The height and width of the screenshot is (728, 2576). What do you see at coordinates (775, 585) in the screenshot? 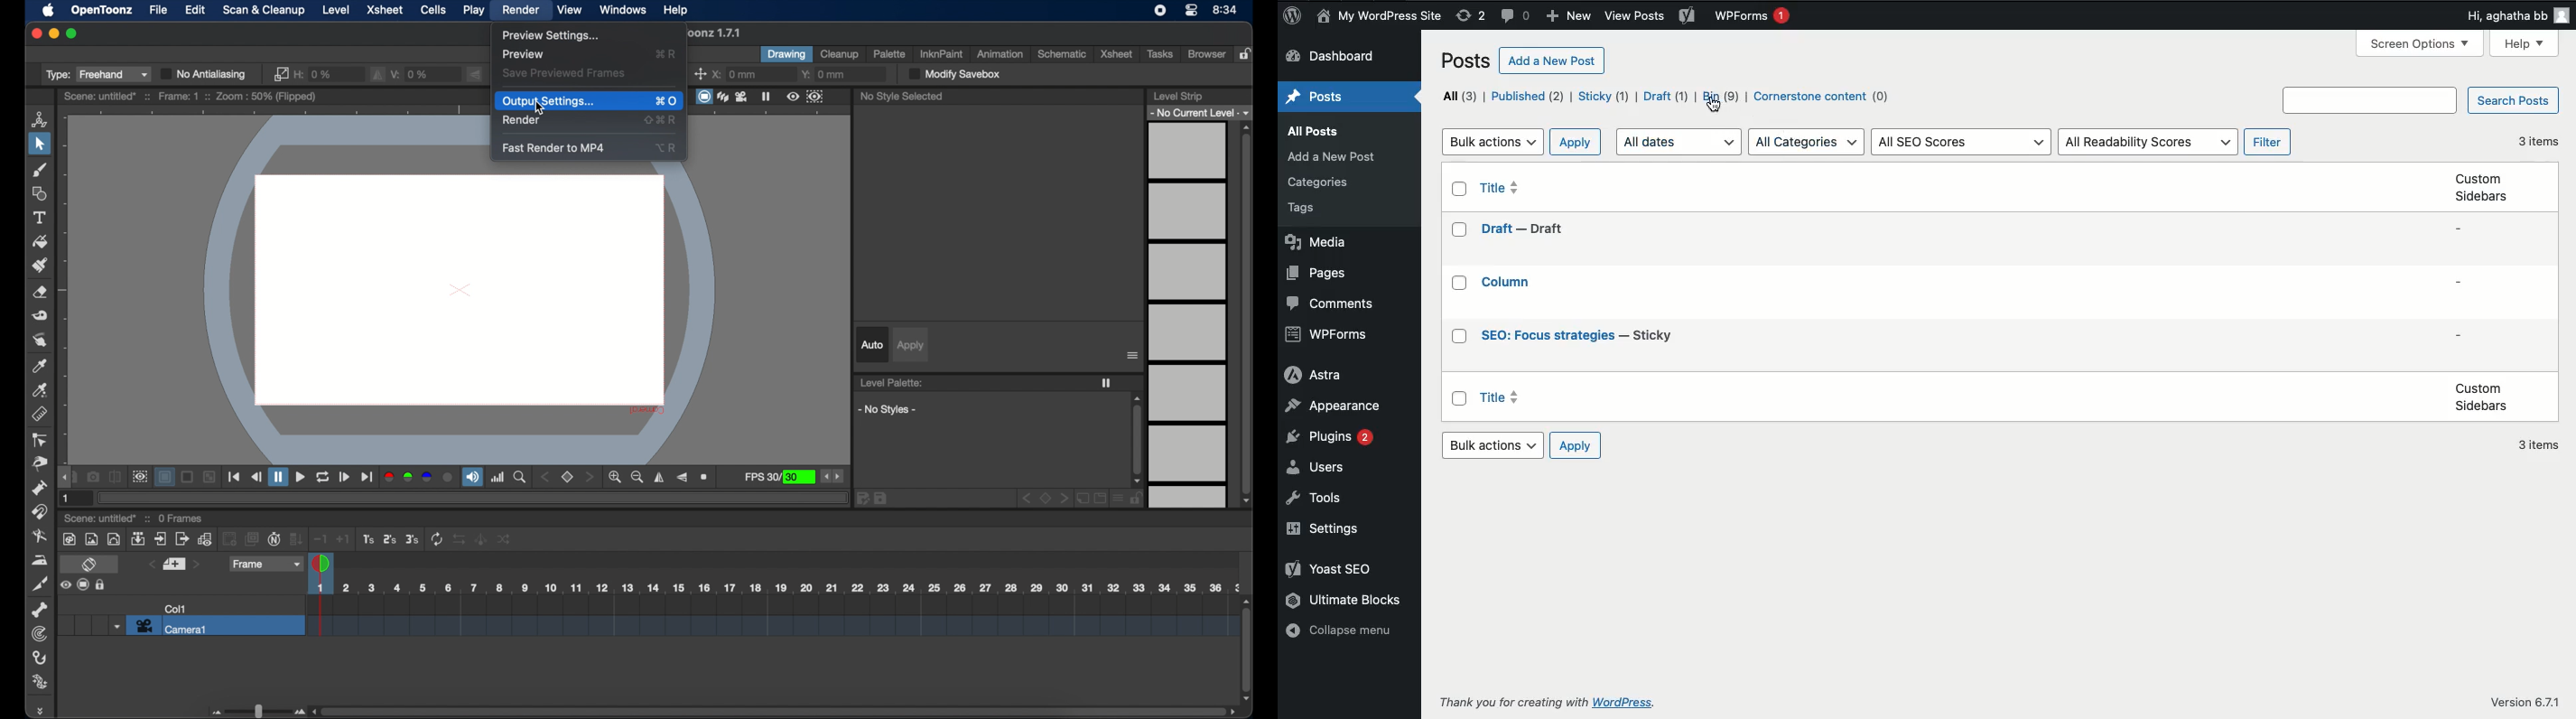
I see `scene scale` at bounding box center [775, 585].